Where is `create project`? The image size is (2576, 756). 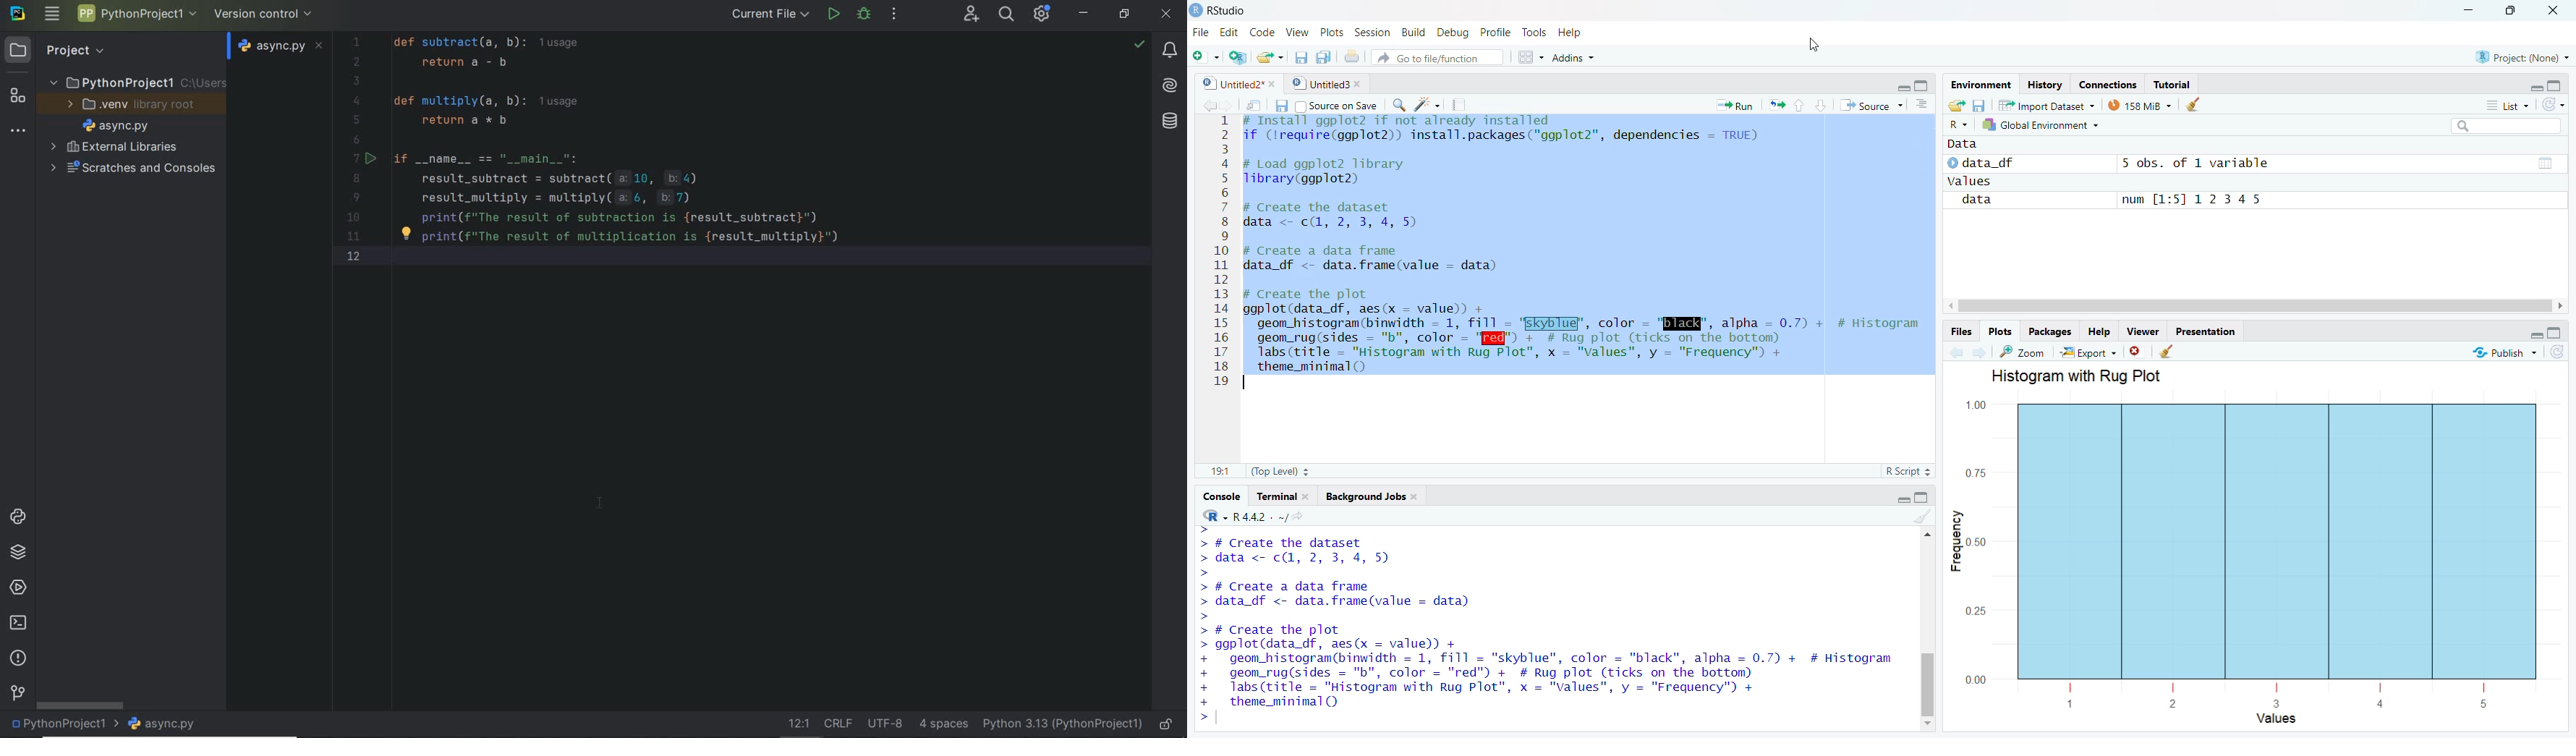 create project is located at coordinates (1237, 57).